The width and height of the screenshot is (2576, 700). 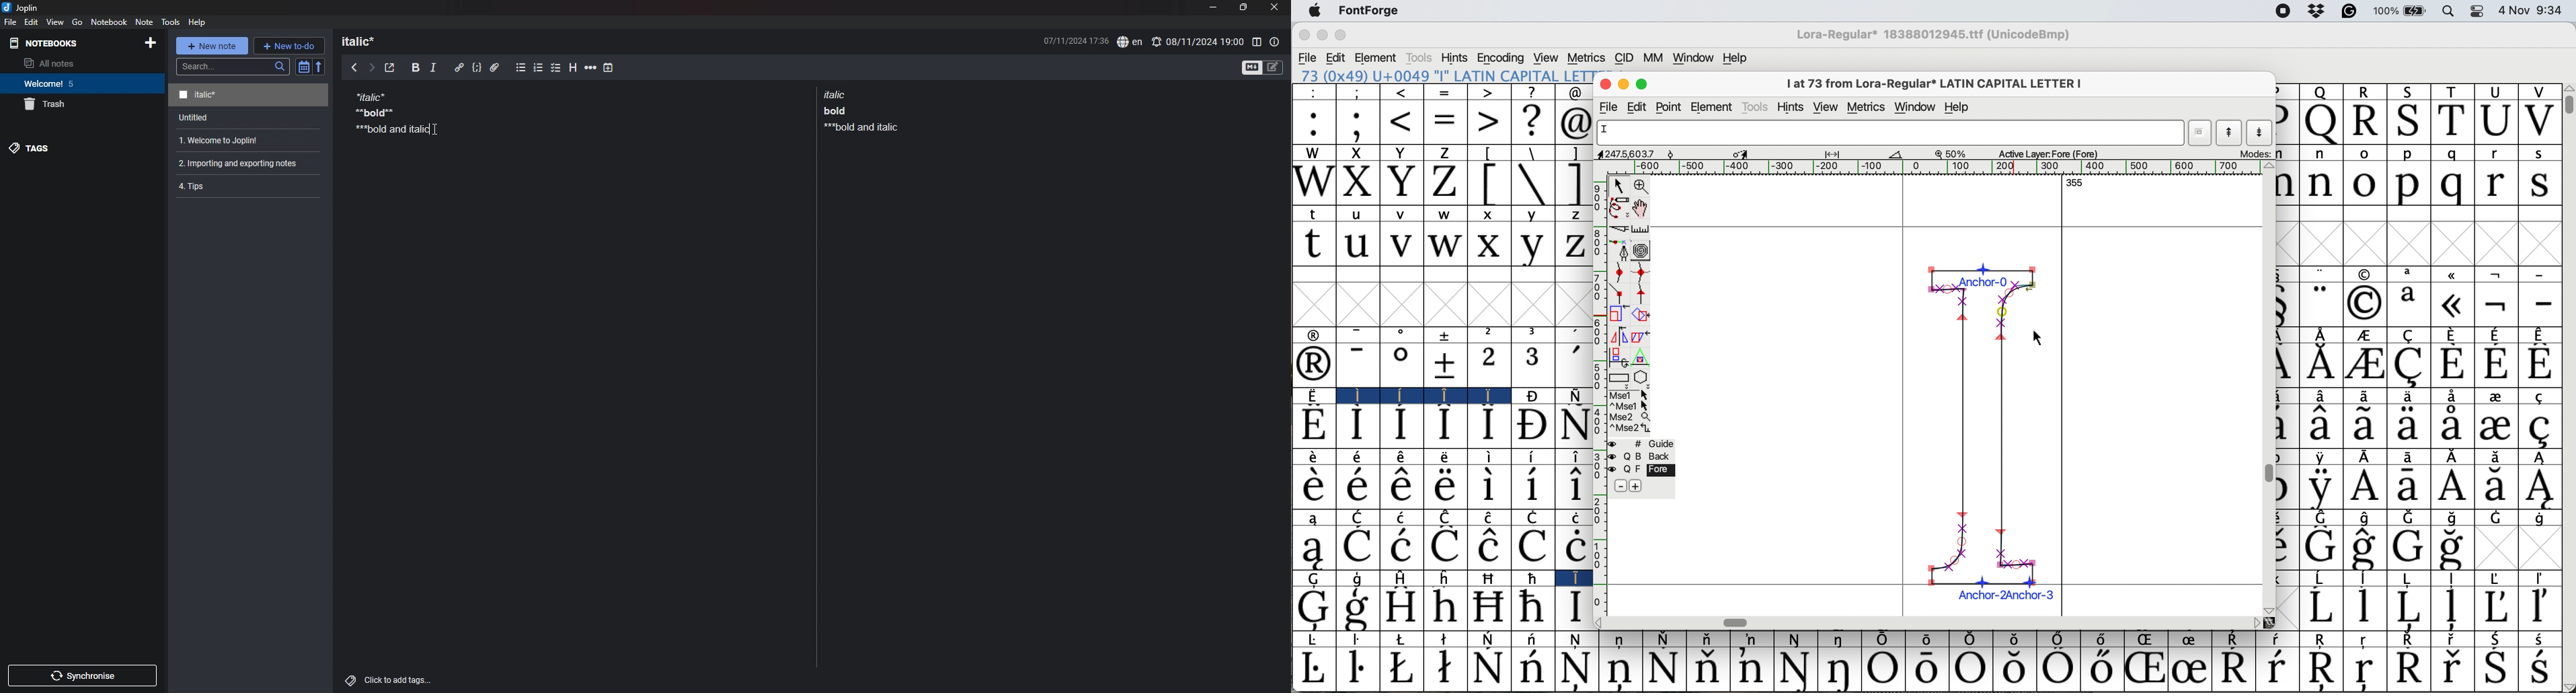 What do you see at coordinates (1531, 396) in the screenshot?
I see `Symbol` at bounding box center [1531, 396].